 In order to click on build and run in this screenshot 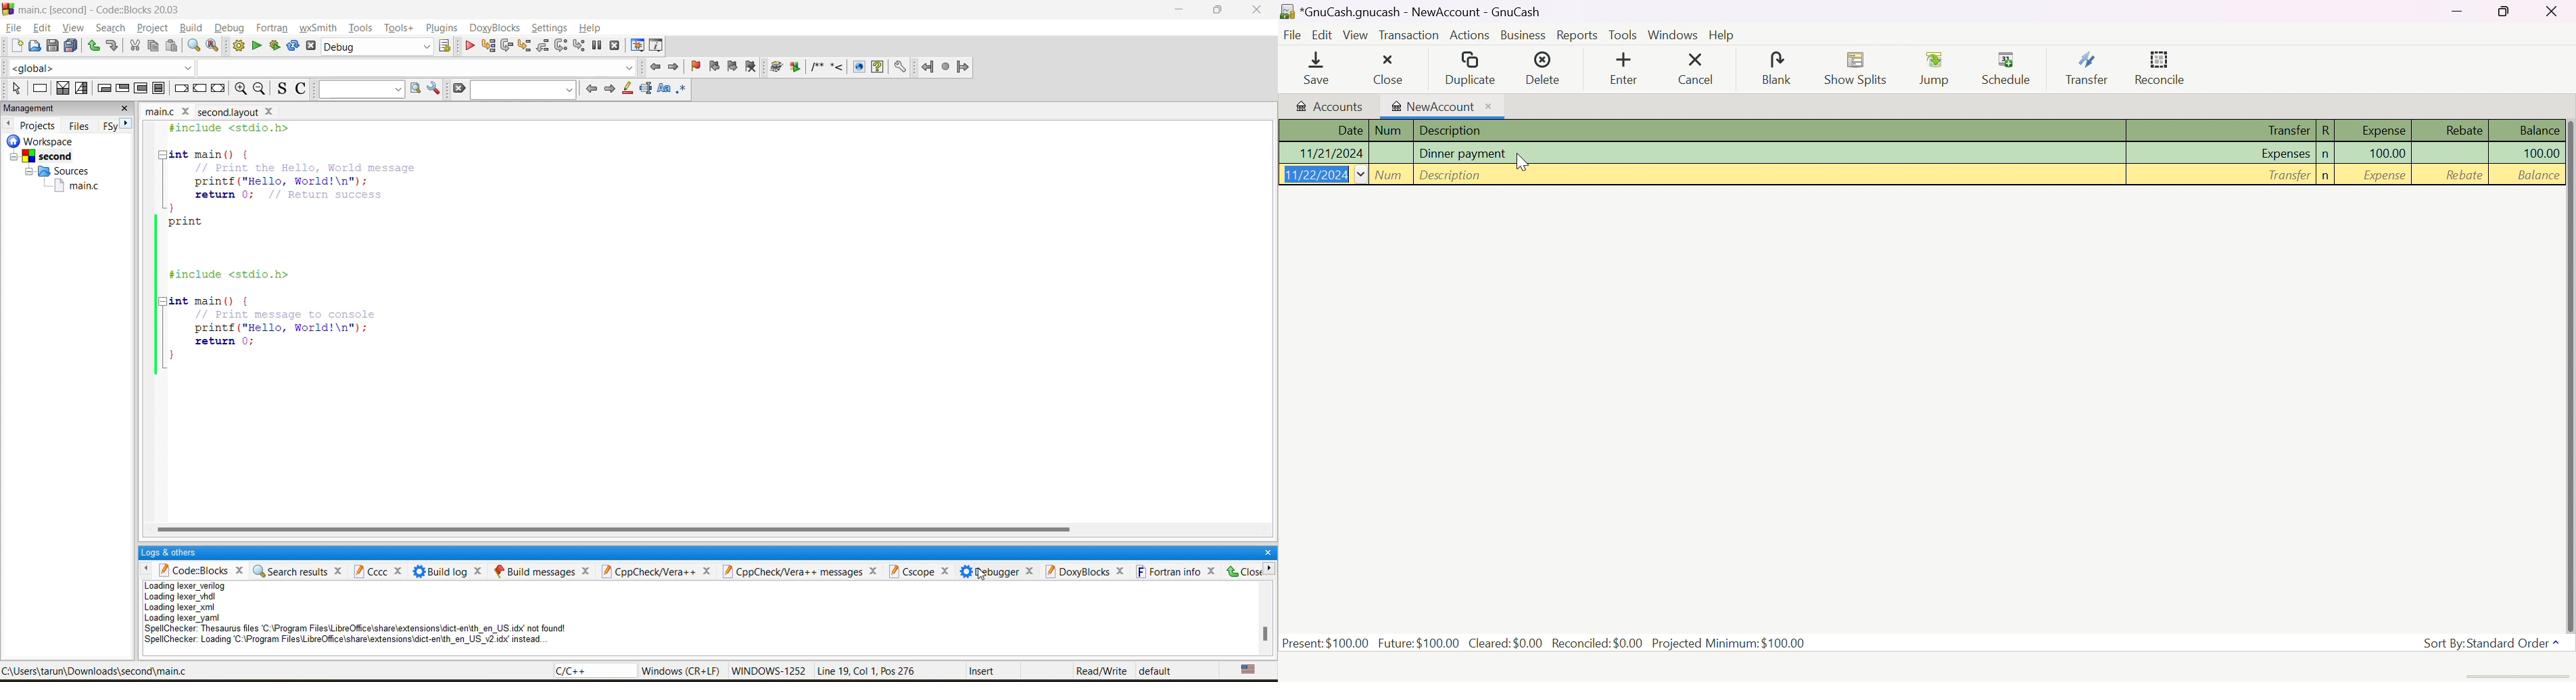, I will do `click(274, 45)`.